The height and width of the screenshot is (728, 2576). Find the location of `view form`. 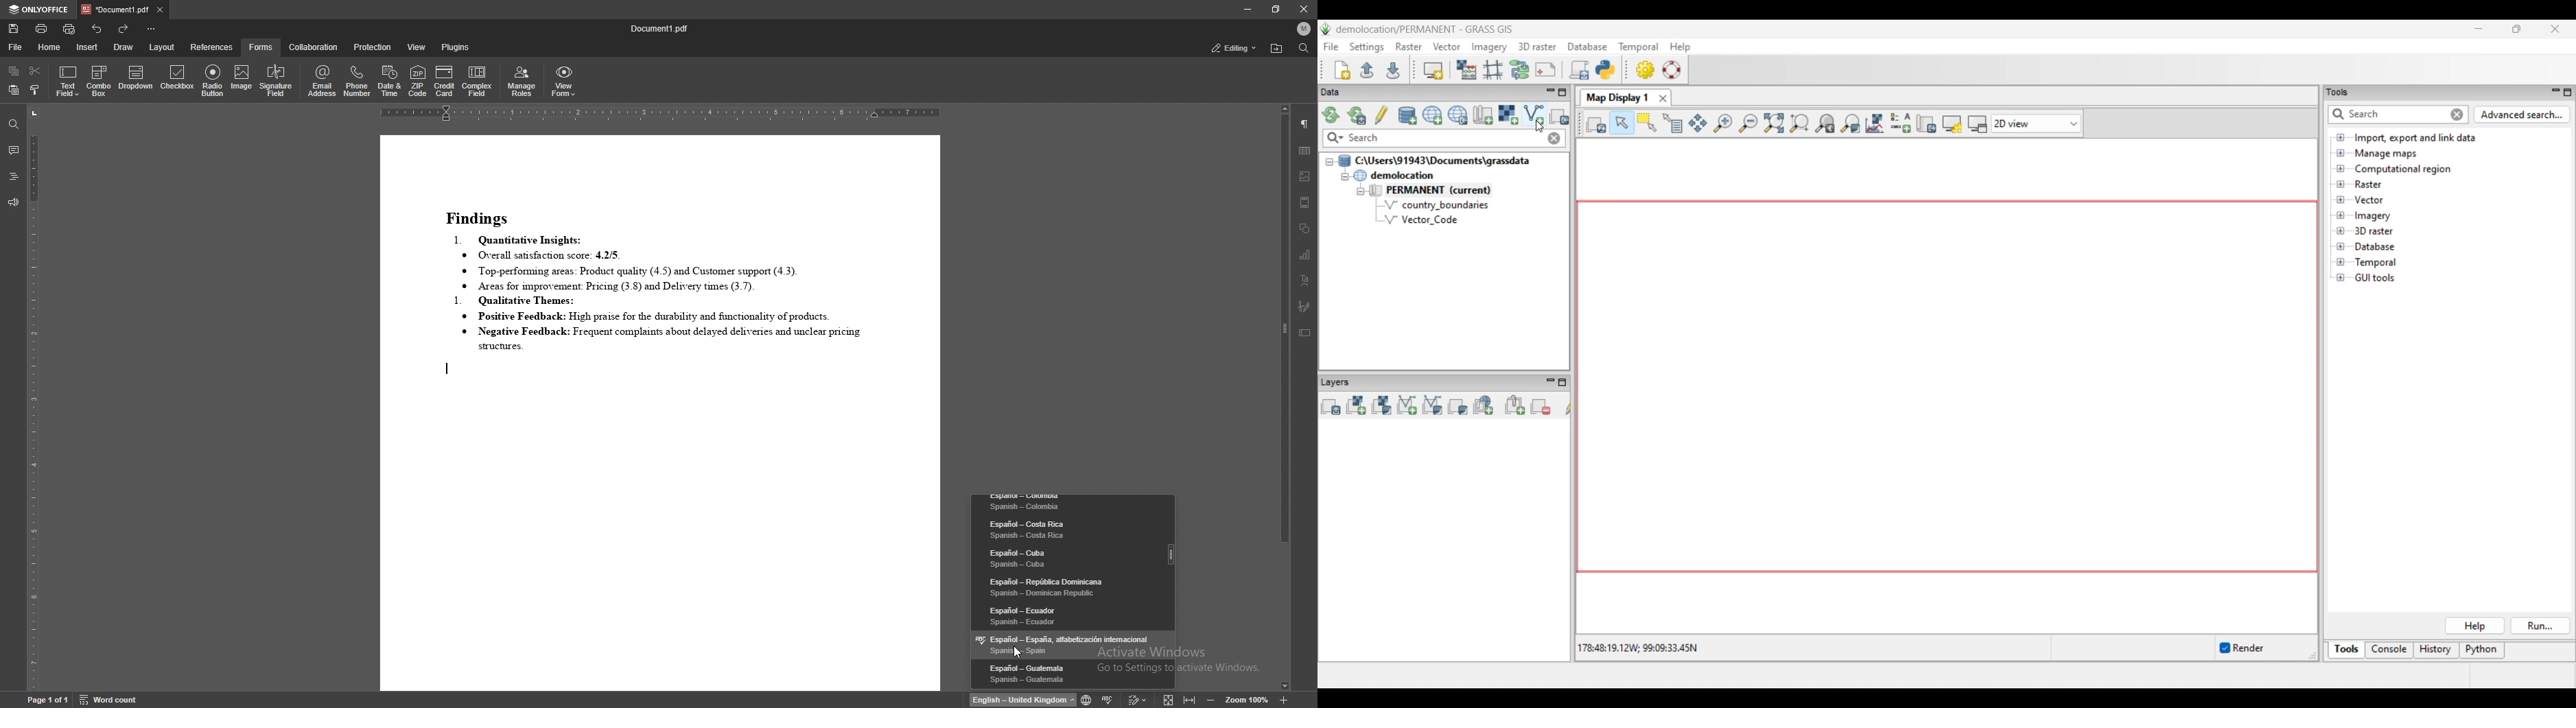

view form is located at coordinates (564, 82).